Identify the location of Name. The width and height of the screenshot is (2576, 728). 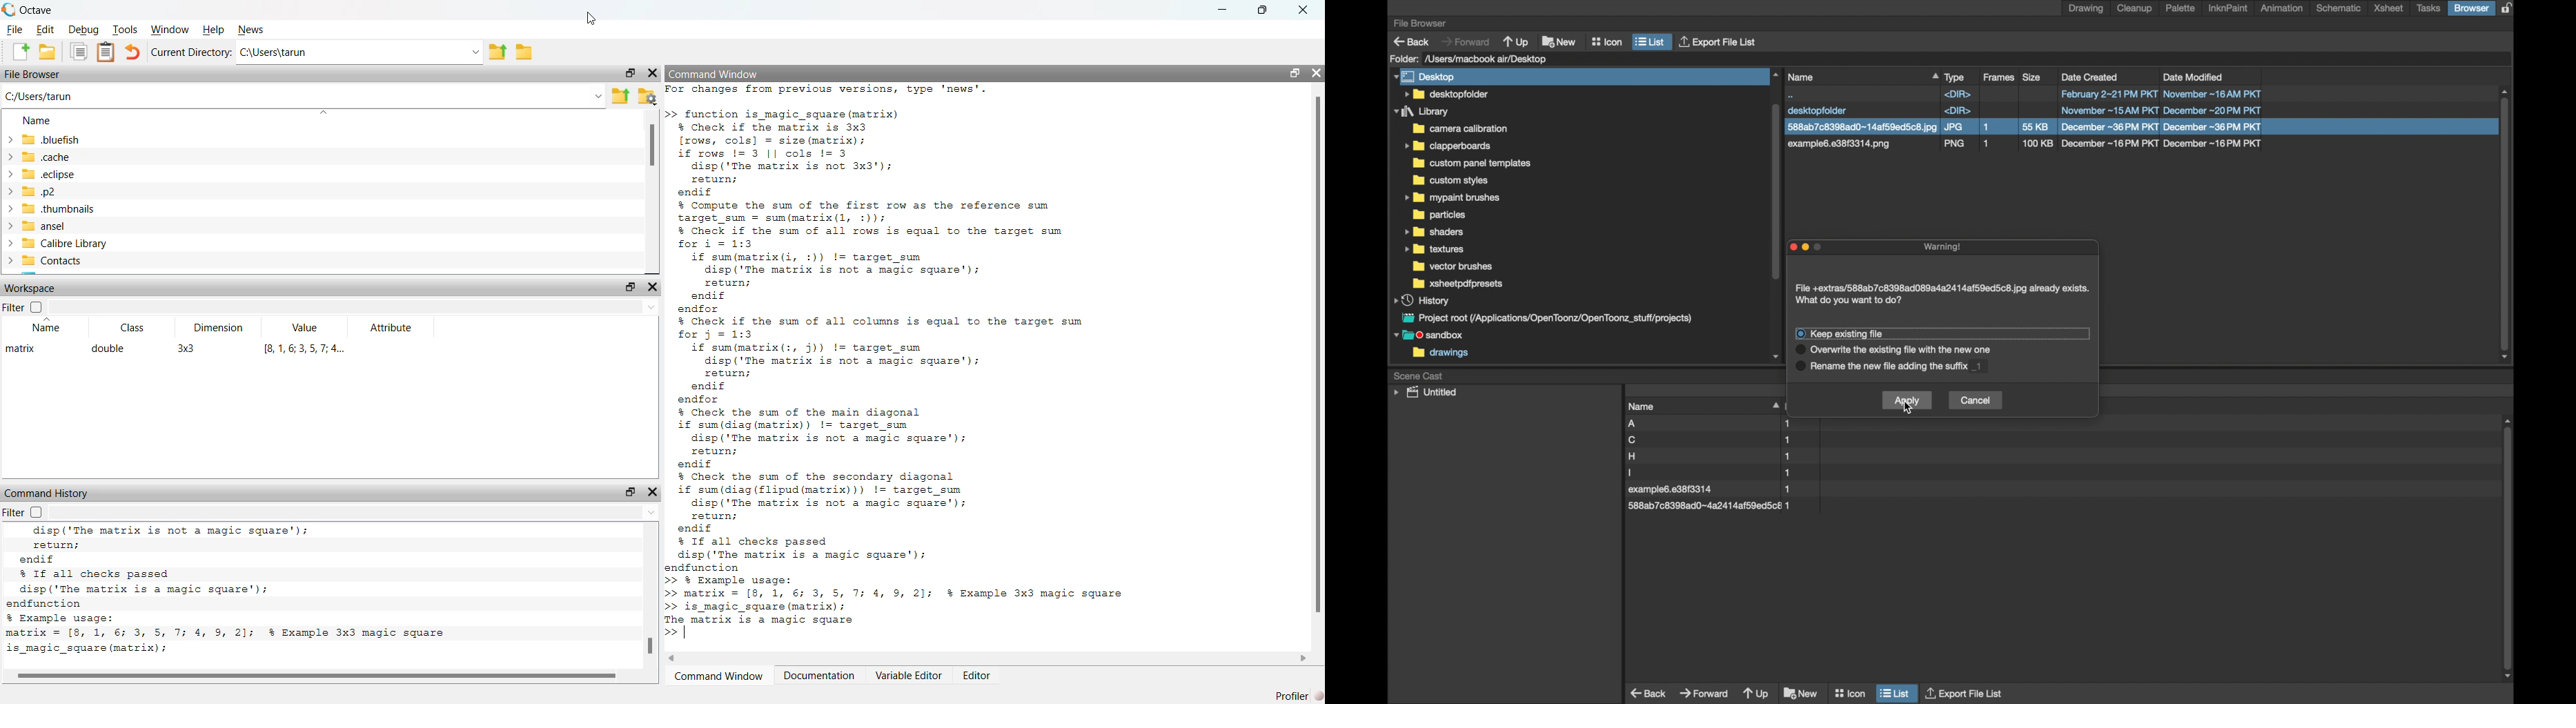
(37, 120).